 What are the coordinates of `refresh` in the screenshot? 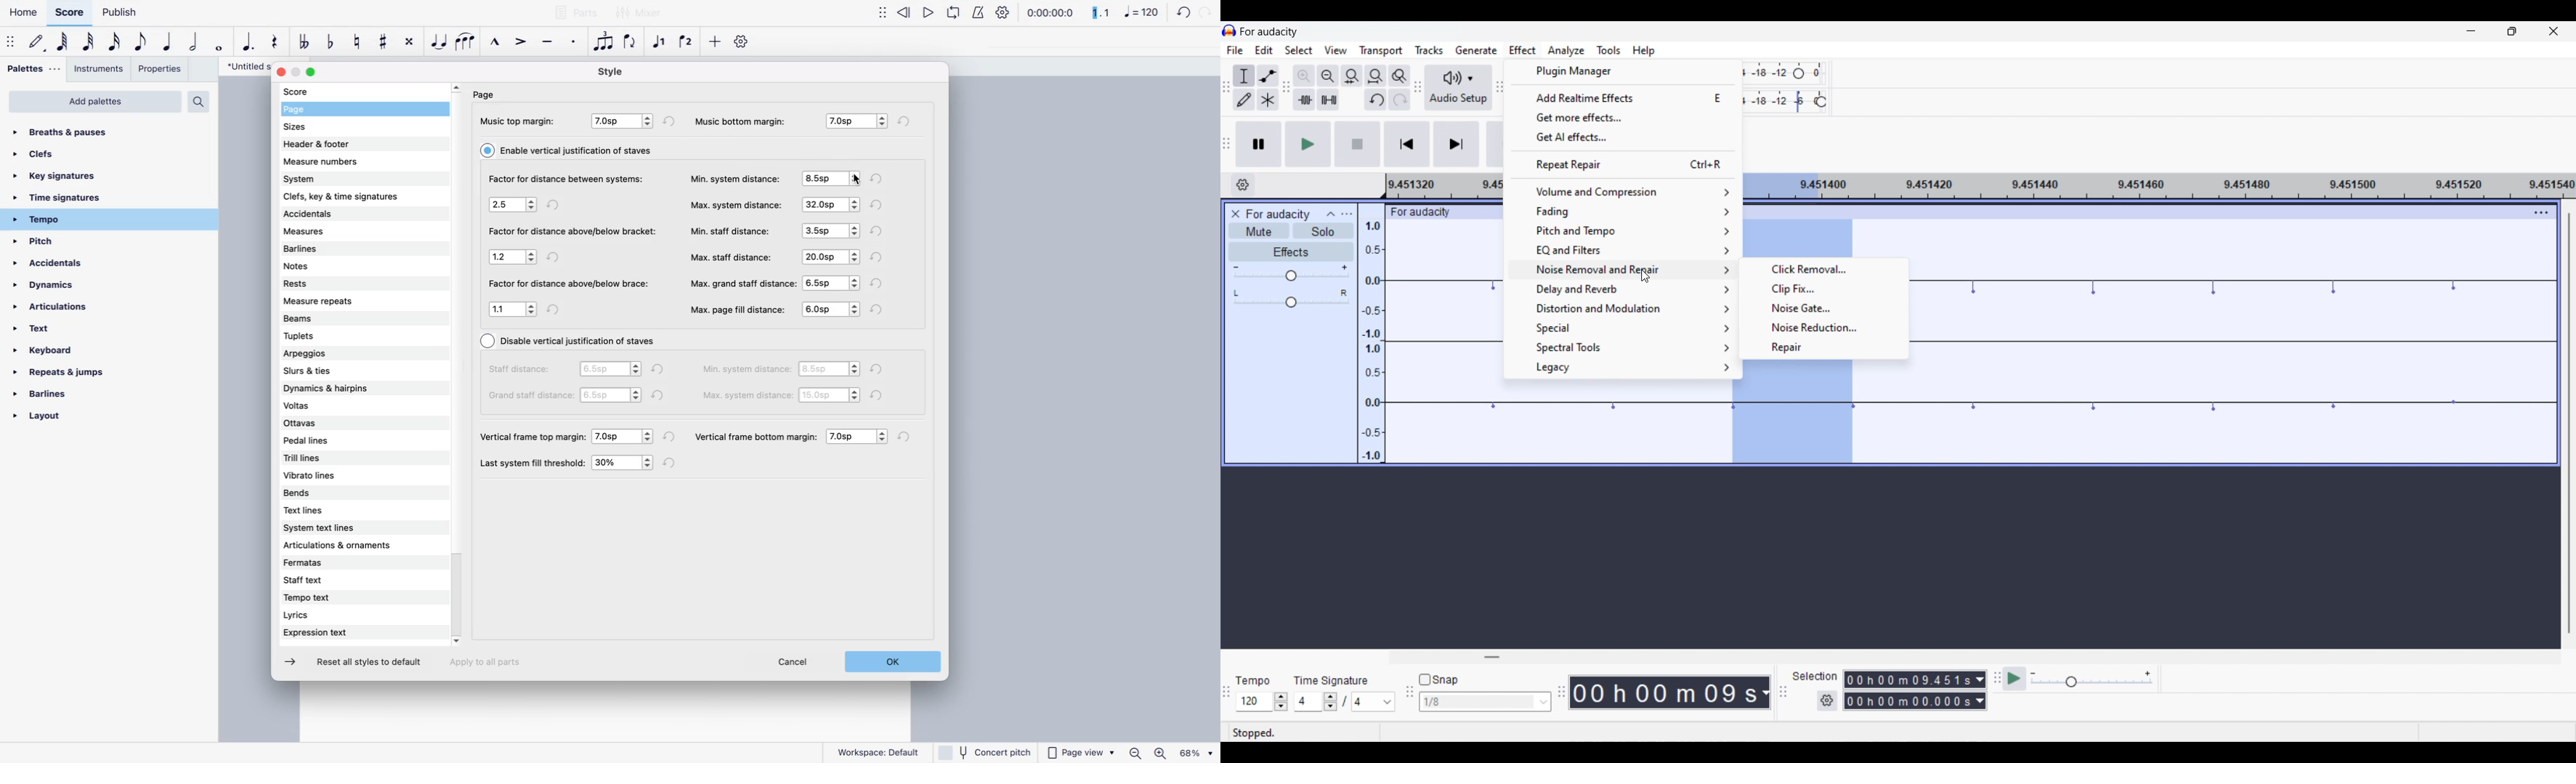 It's located at (559, 309).